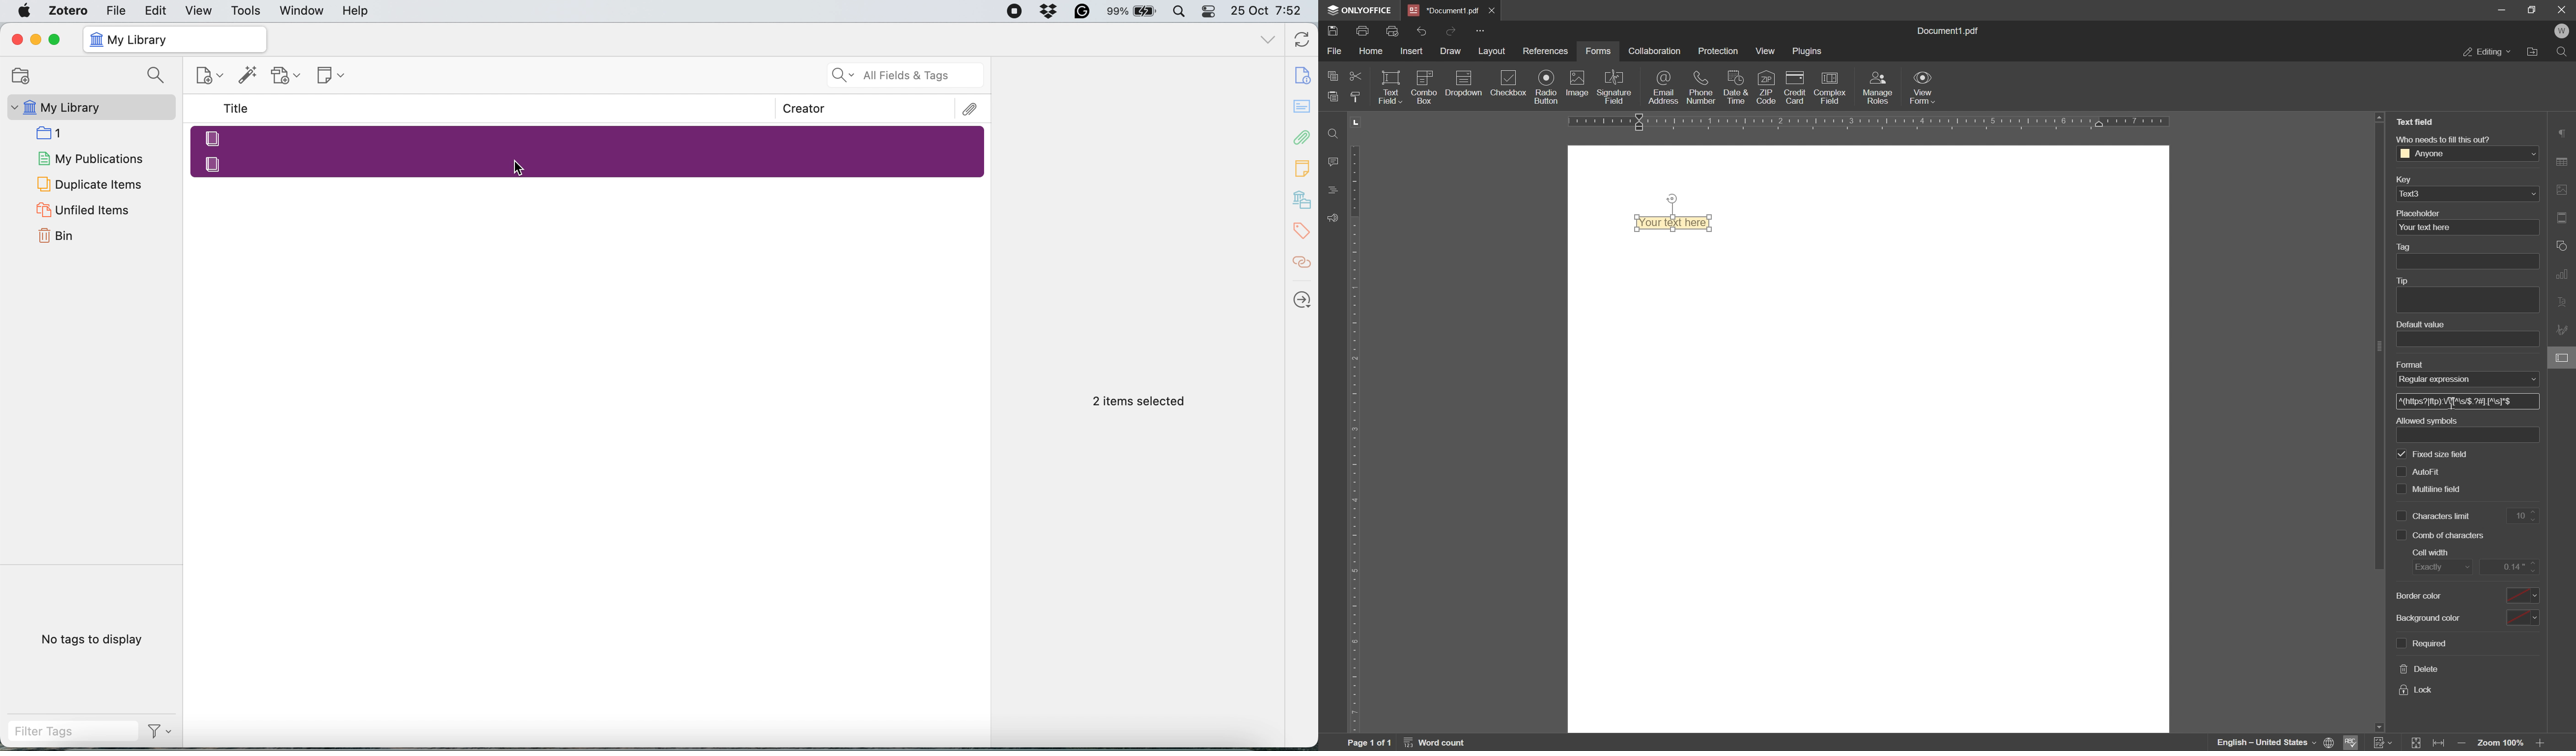  Describe the element at coordinates (1358, 97) in the screenshot. I see `copy style` at that location.